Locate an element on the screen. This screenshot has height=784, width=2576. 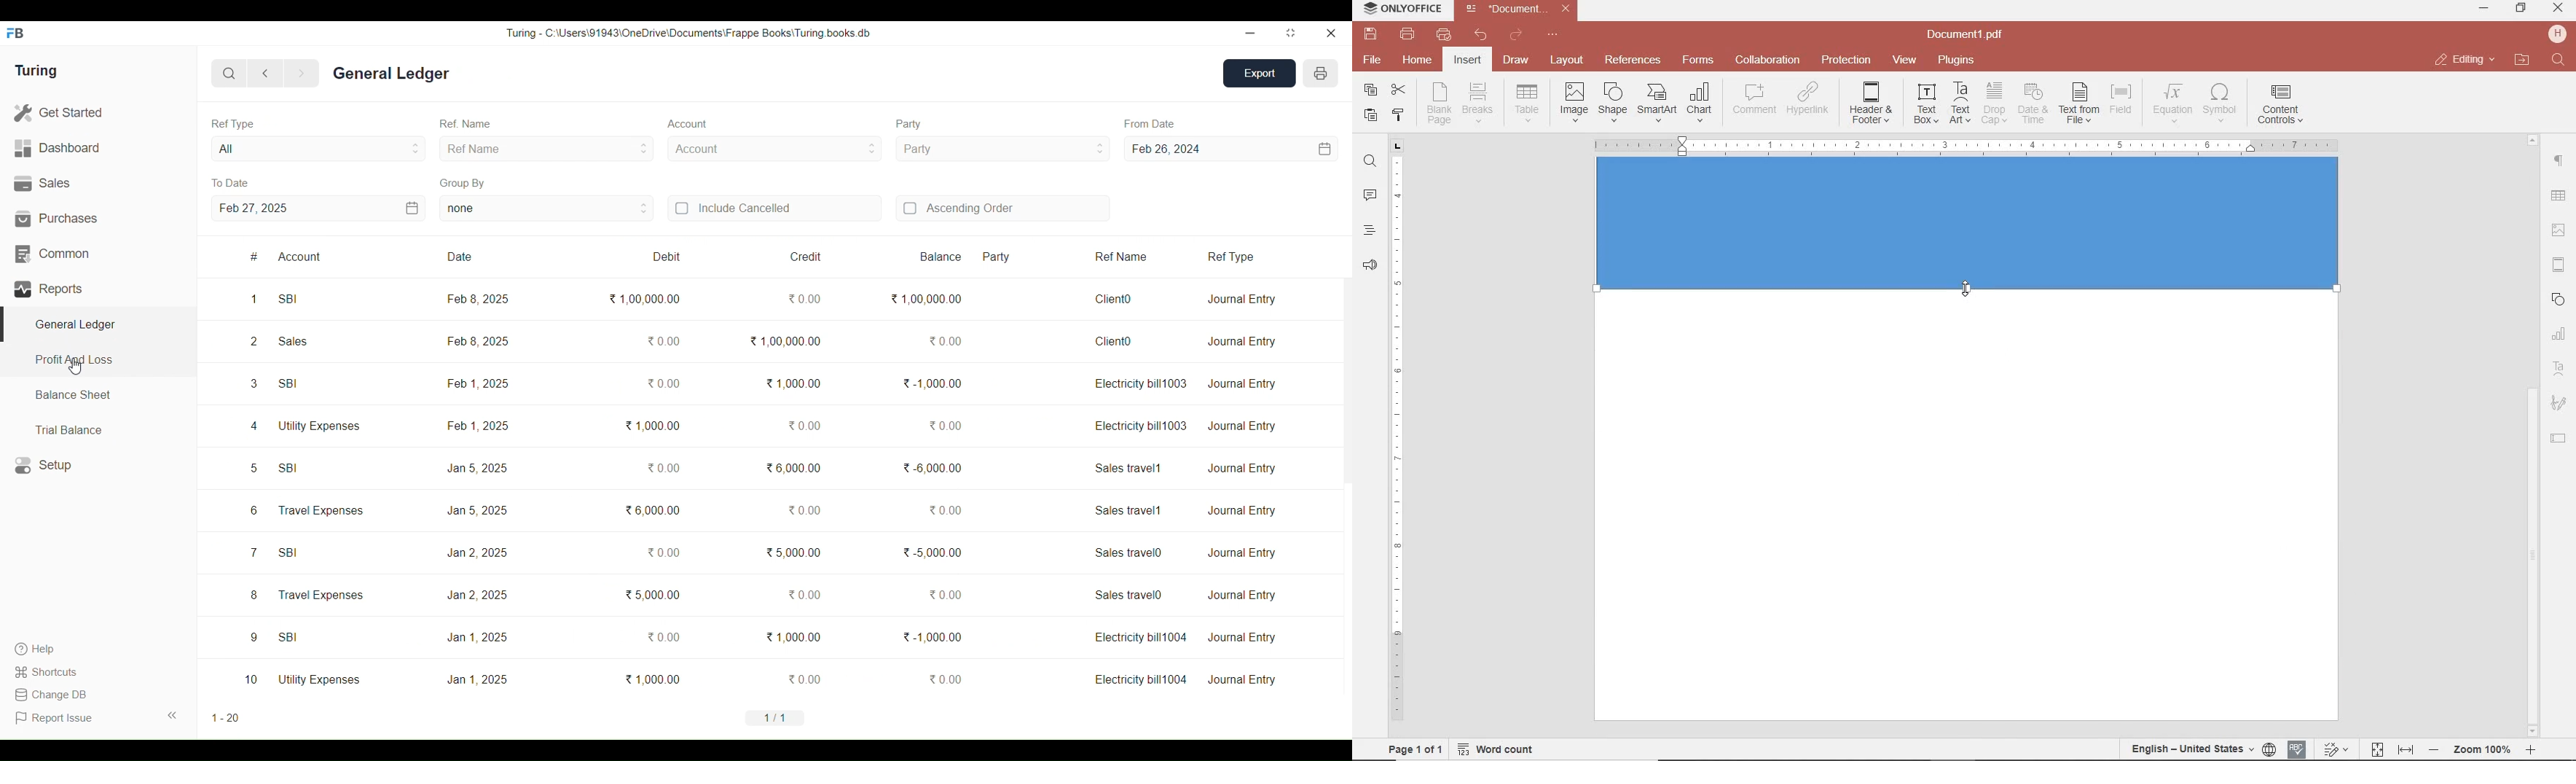
0.00 is located at coordinates (804, 425).